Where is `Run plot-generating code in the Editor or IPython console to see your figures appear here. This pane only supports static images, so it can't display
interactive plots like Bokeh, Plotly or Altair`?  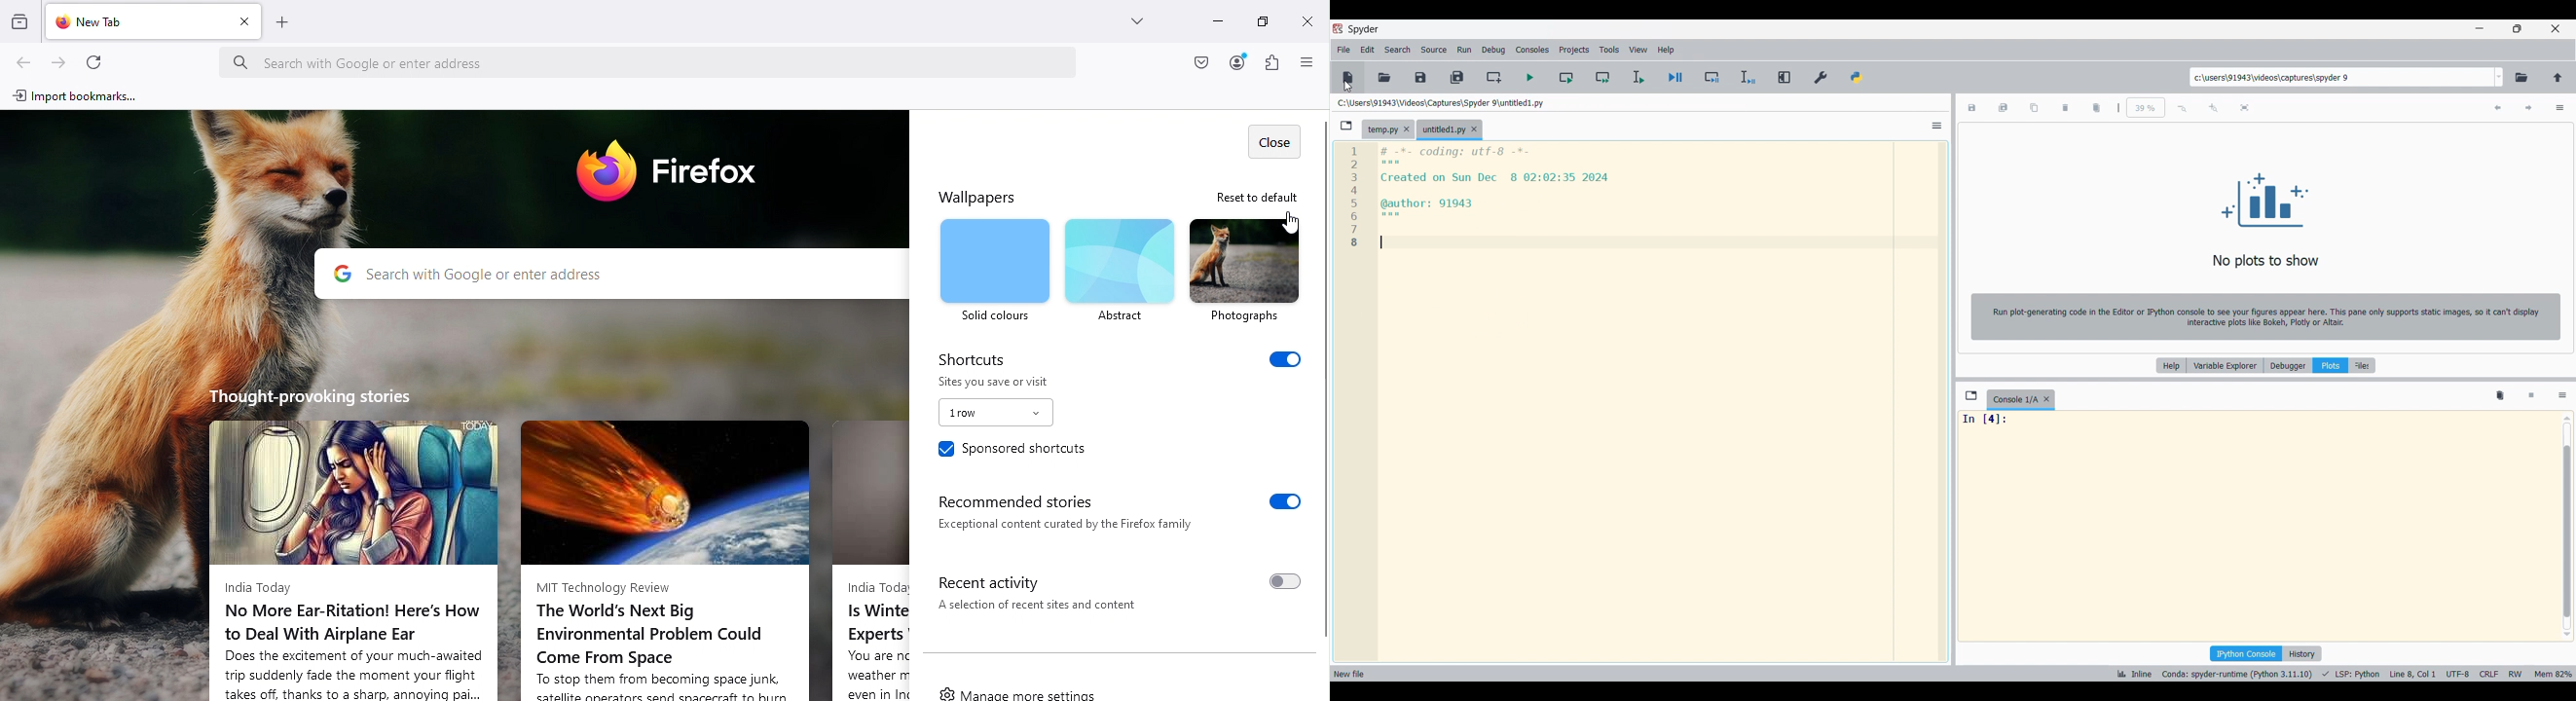
Run plot-generating code in the Editor or IPython console to see your figures appear here. This pane only supports static images, so it can't display
interactive plots like Bokeh, Plotly or Altair is located at coordinates (2263, 317).